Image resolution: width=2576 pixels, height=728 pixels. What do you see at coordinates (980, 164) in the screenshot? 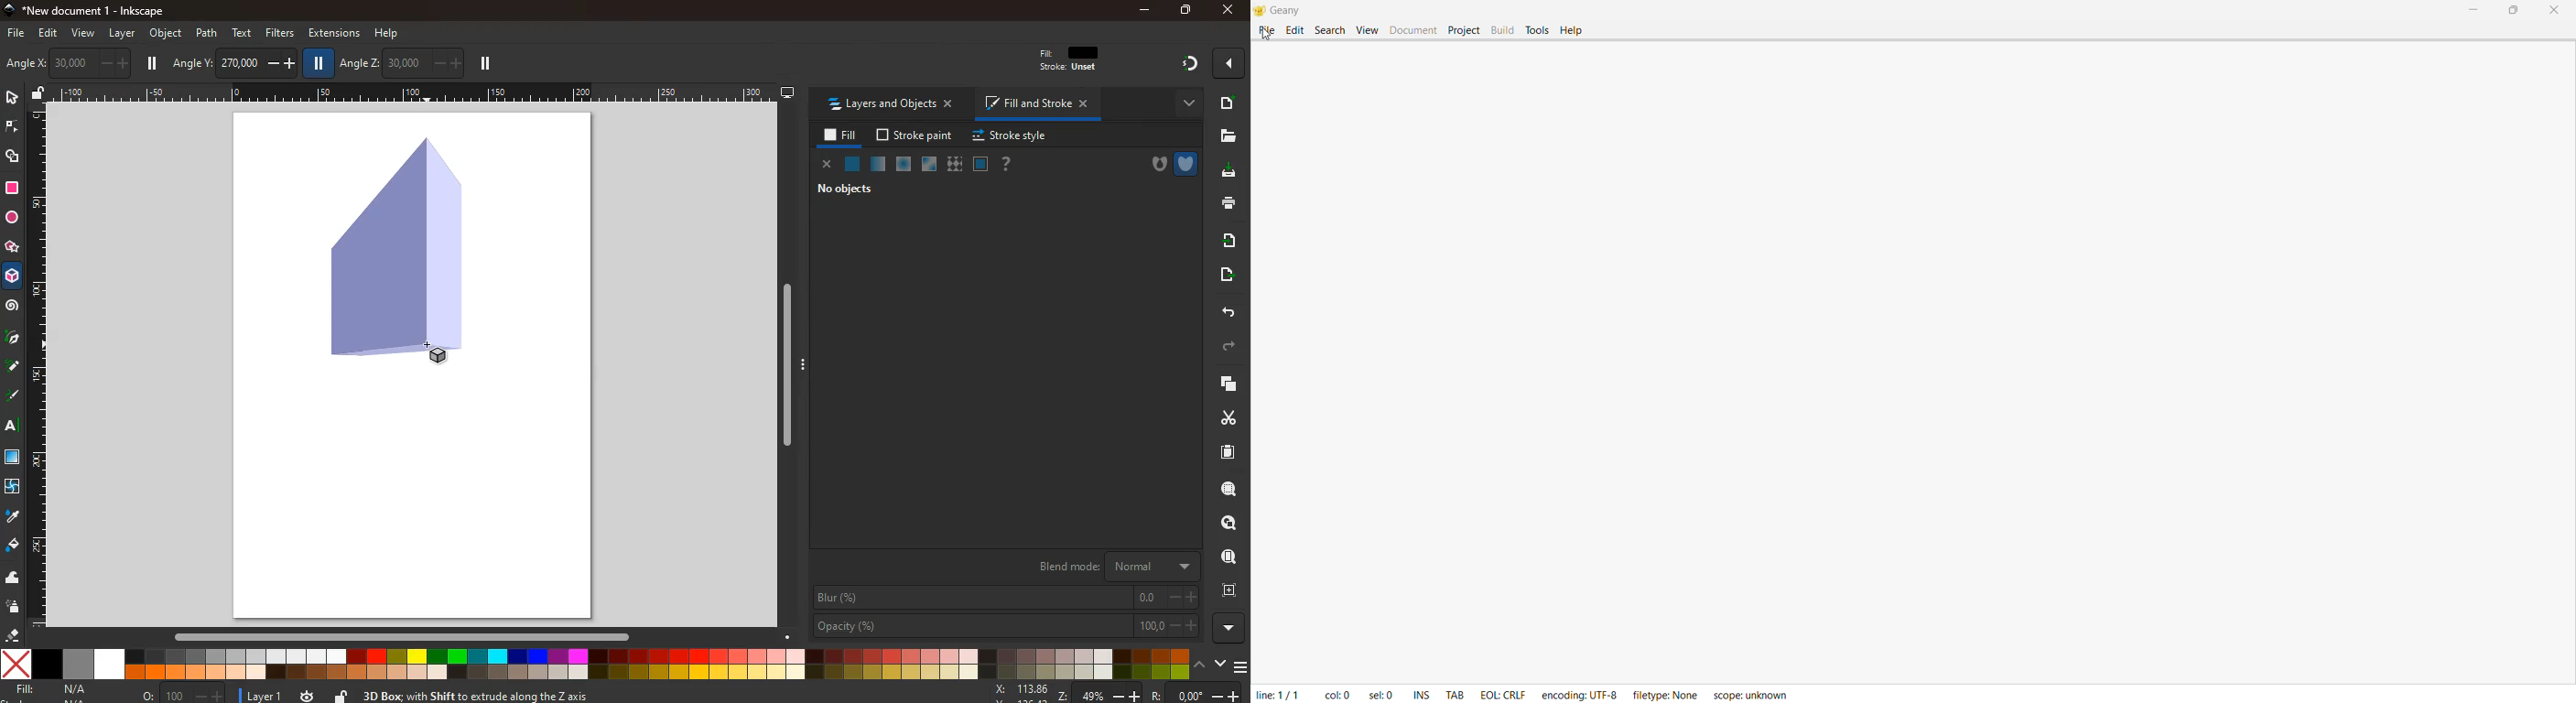
I see `frame` at bounding box center [980, 164].